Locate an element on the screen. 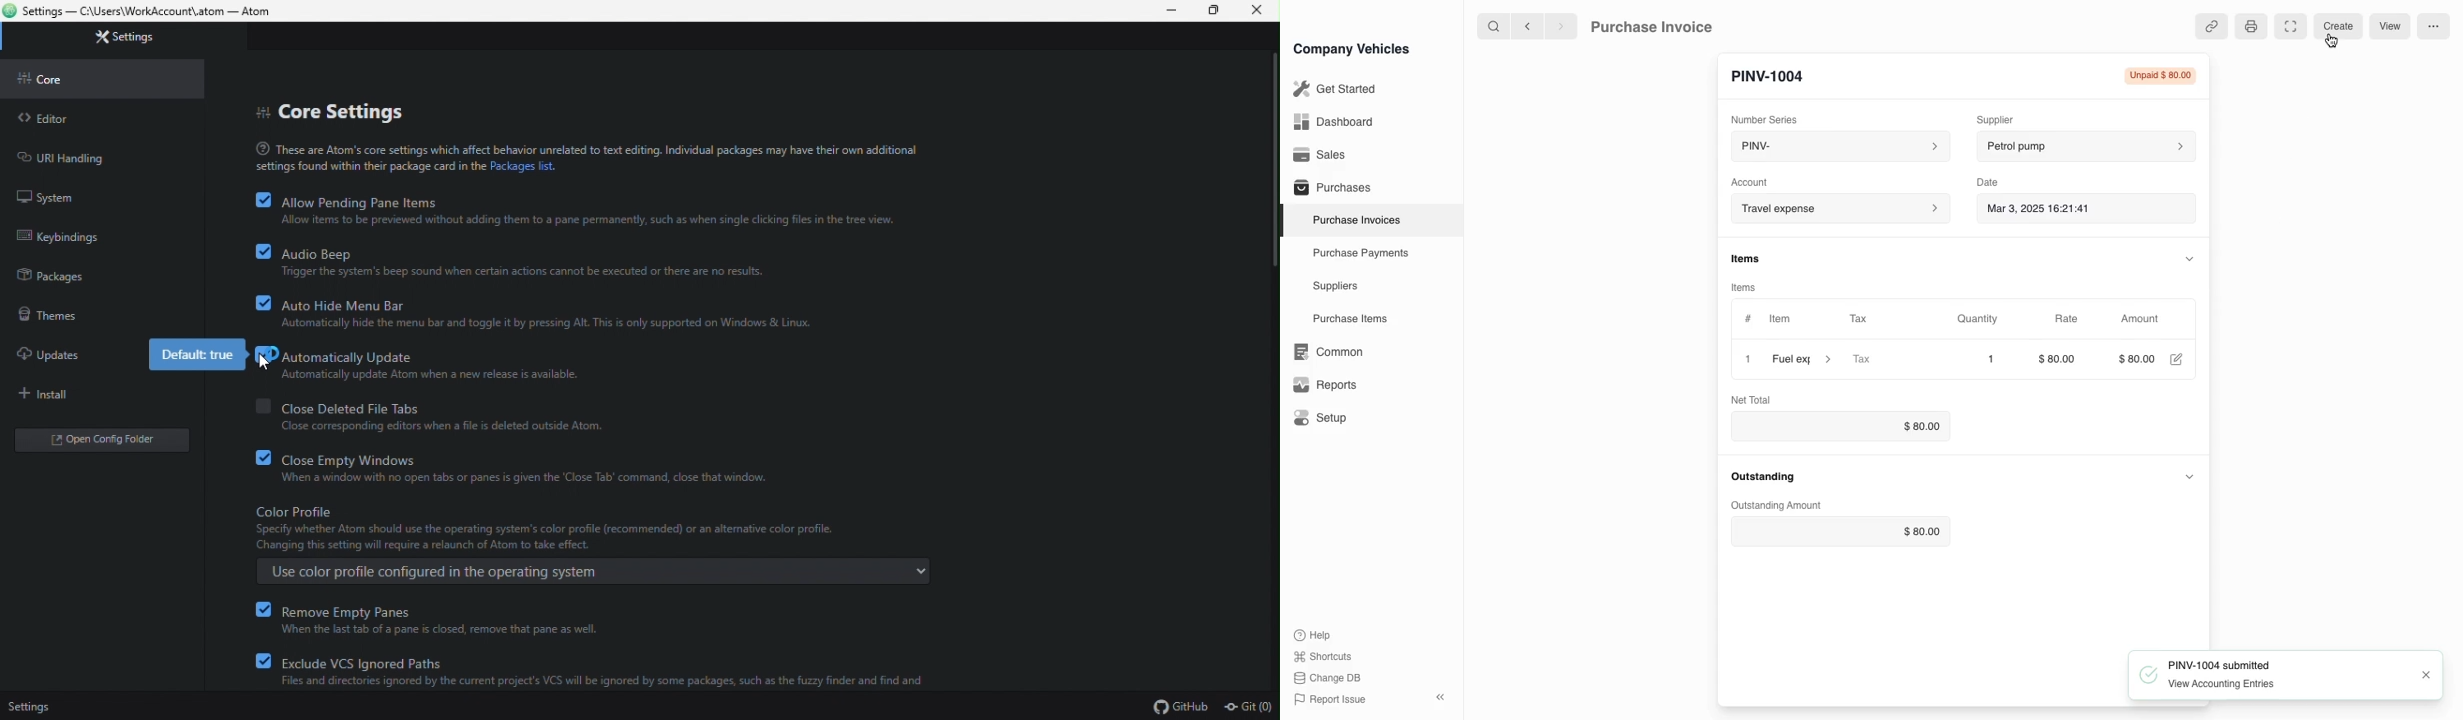  close deleted file tabs is located at coordinates (440, 412).